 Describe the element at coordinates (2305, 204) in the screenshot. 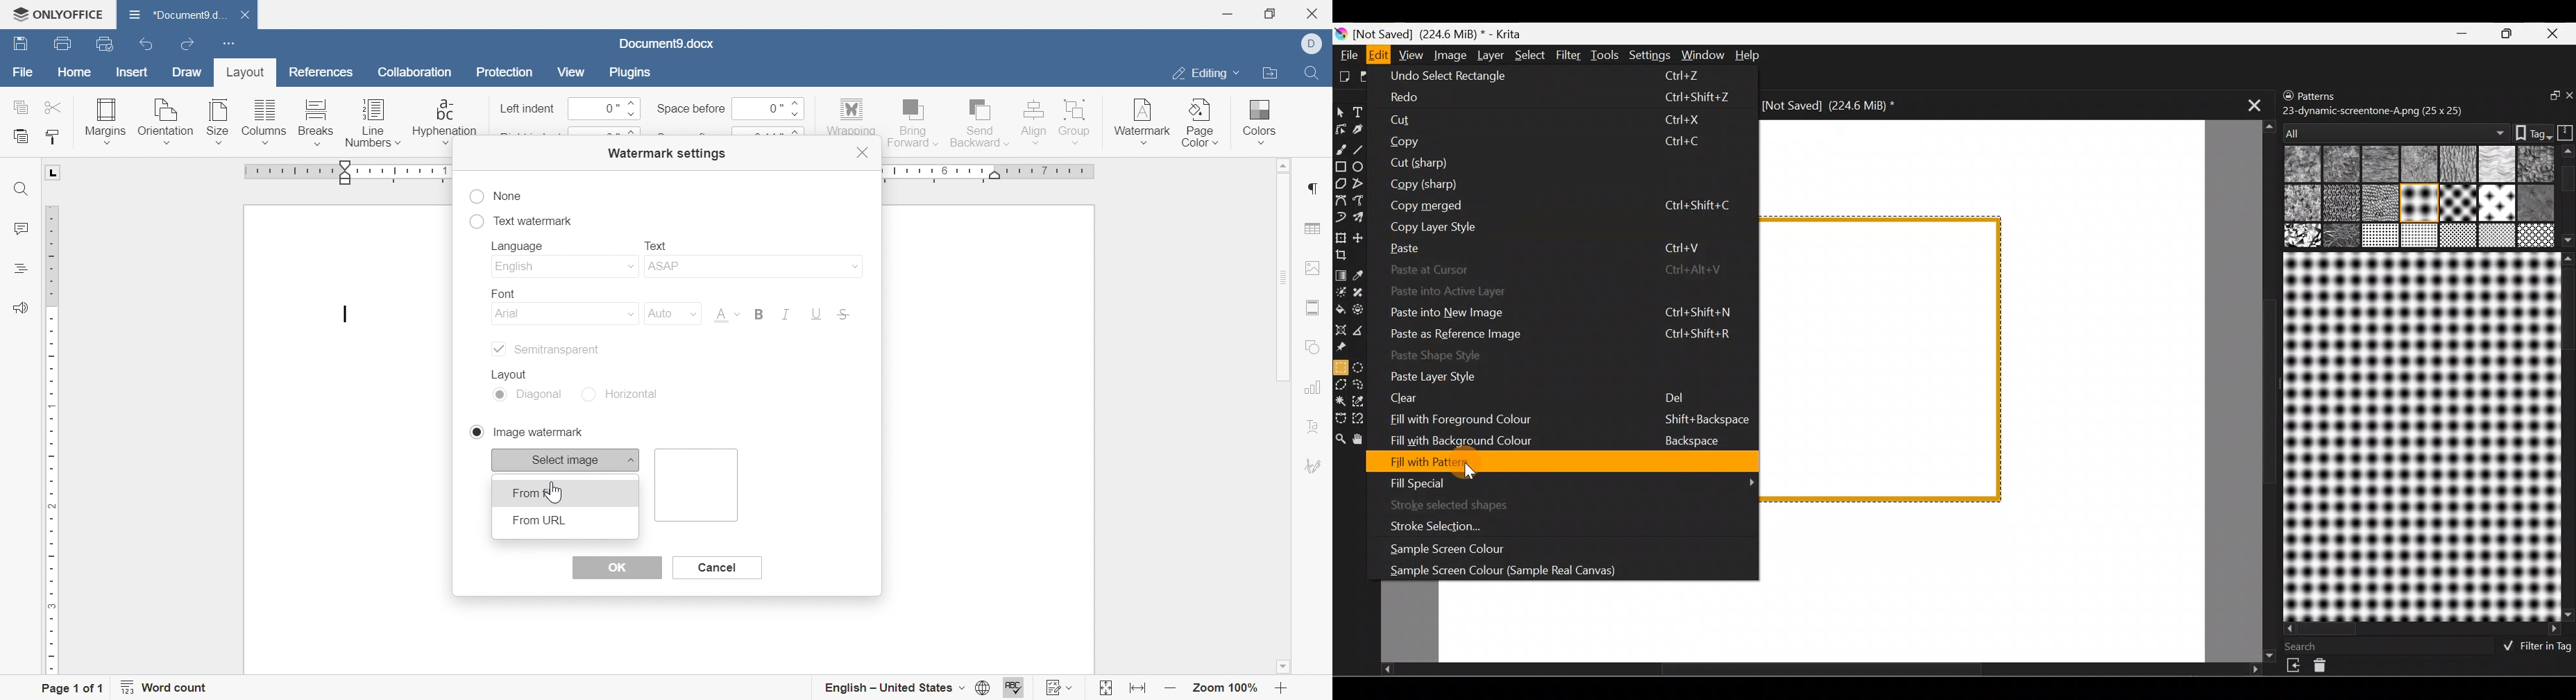

I see `08 Bump-relief.png` at that location.